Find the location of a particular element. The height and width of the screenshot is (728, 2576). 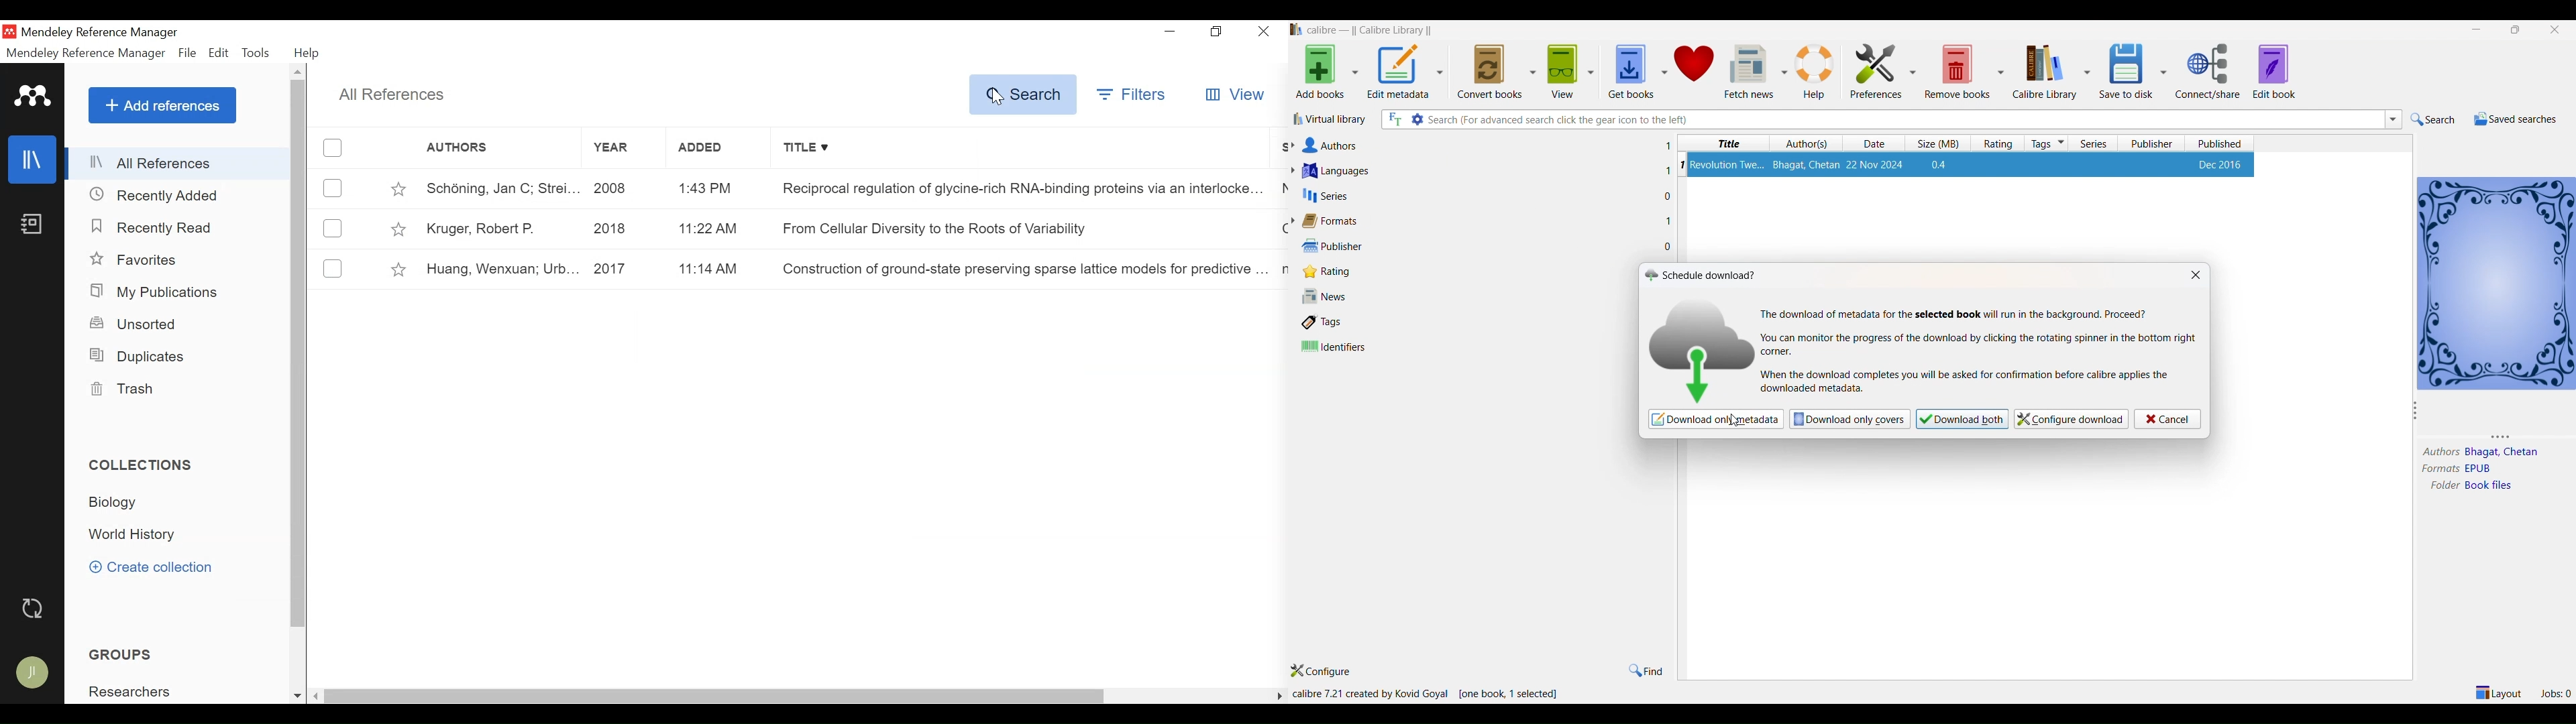

Cursor is located at coordinates (998, 99).